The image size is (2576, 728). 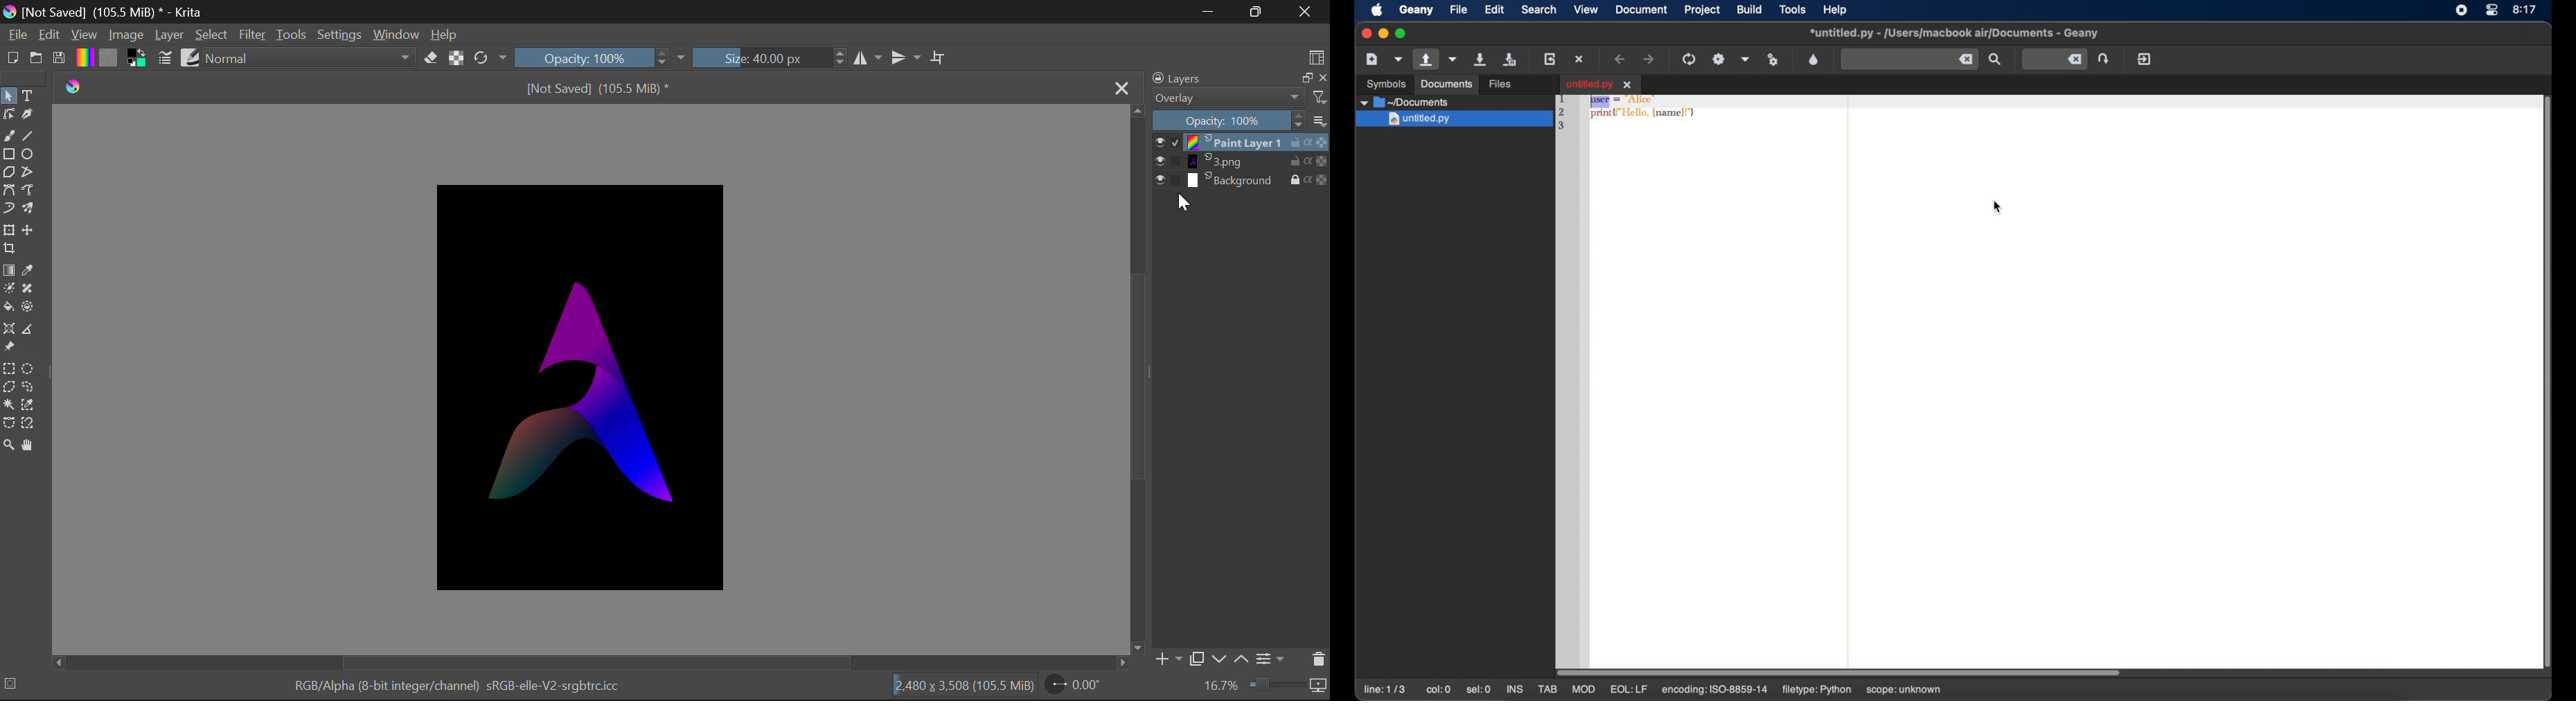 What do you see at coordinates (32, 114) in the screenshot?
I see `Calligraphic Tool` at bounding box center [32, 114].